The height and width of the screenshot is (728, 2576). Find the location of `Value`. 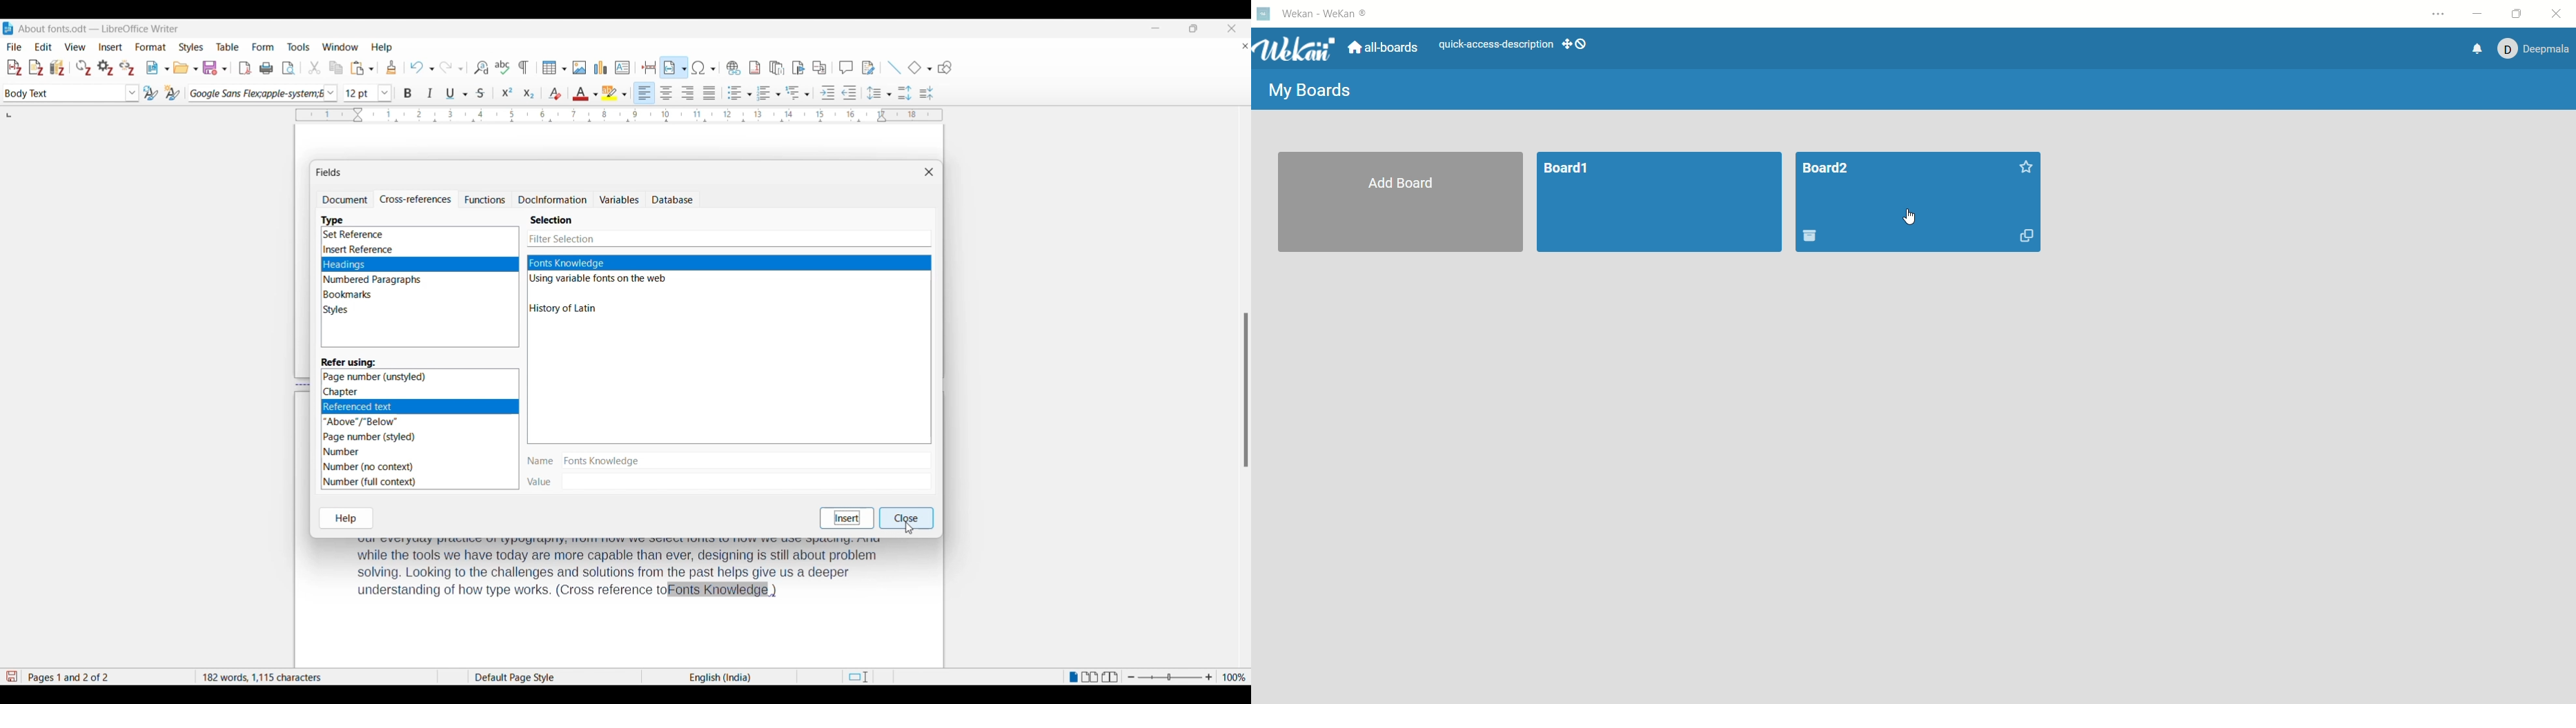

Value is located at coordinates (746, 480).